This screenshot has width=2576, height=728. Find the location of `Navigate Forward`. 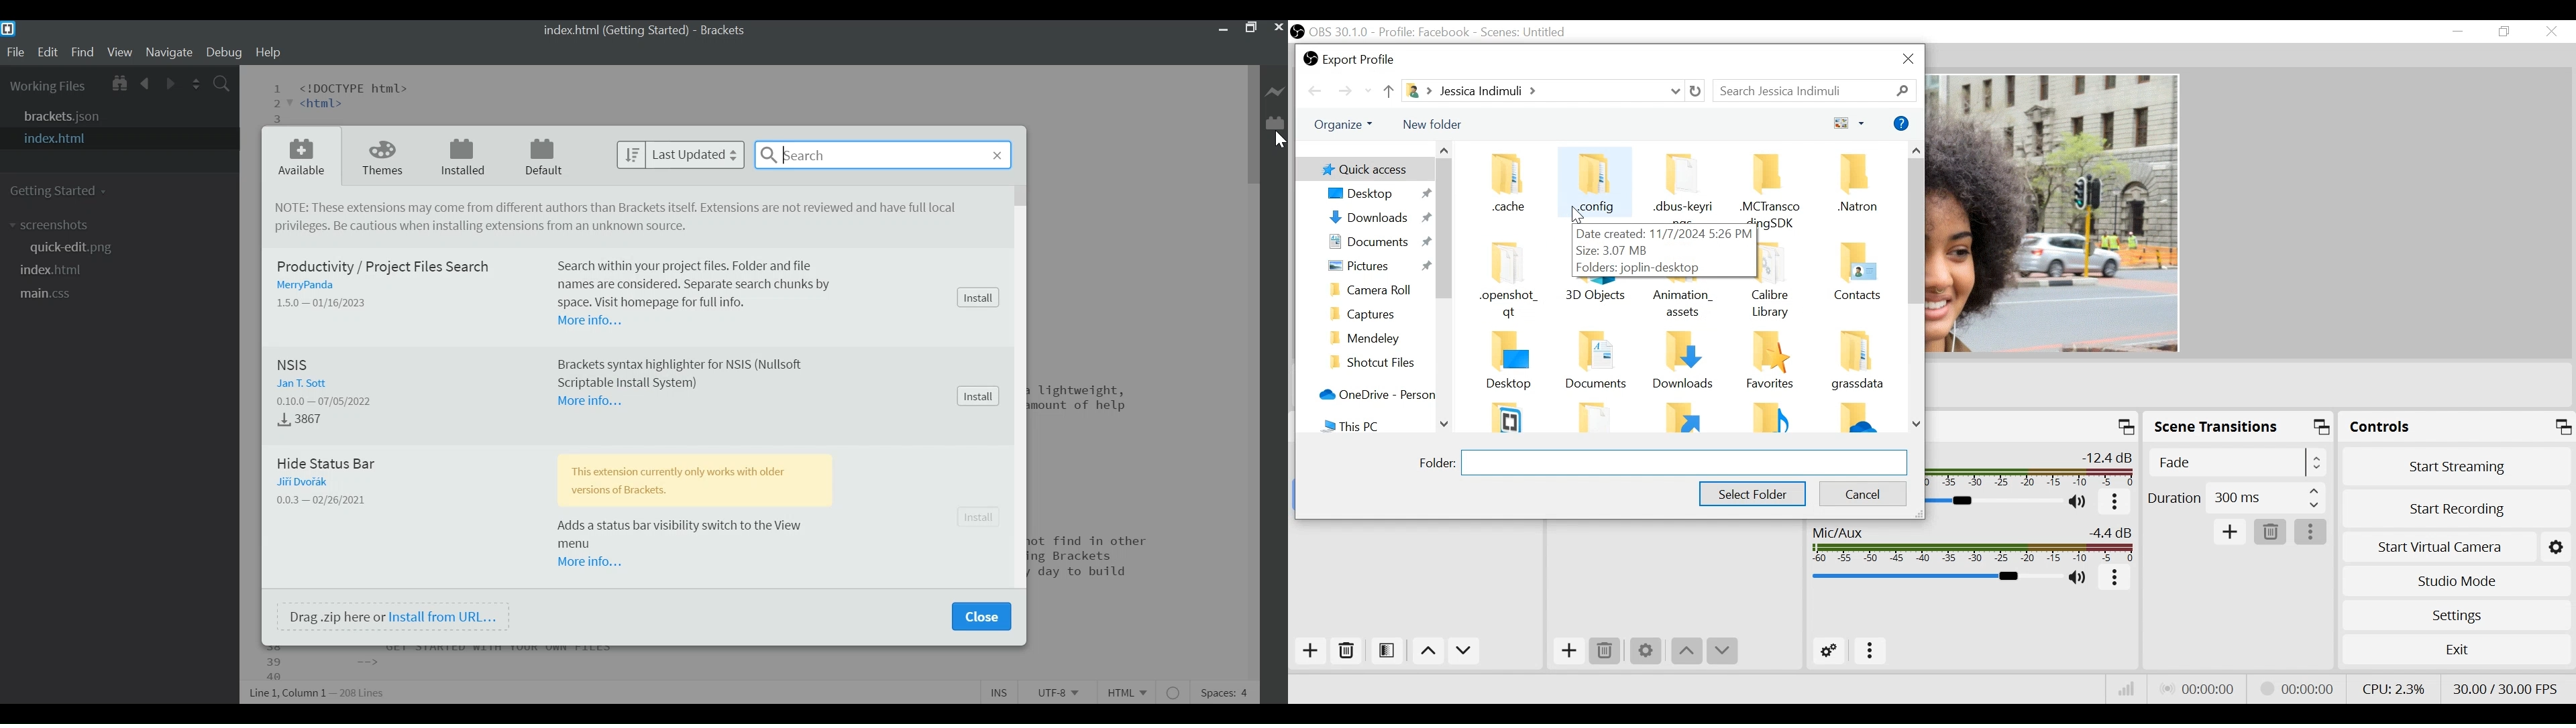

Navigate Forward is located at coordinates (170, 82).